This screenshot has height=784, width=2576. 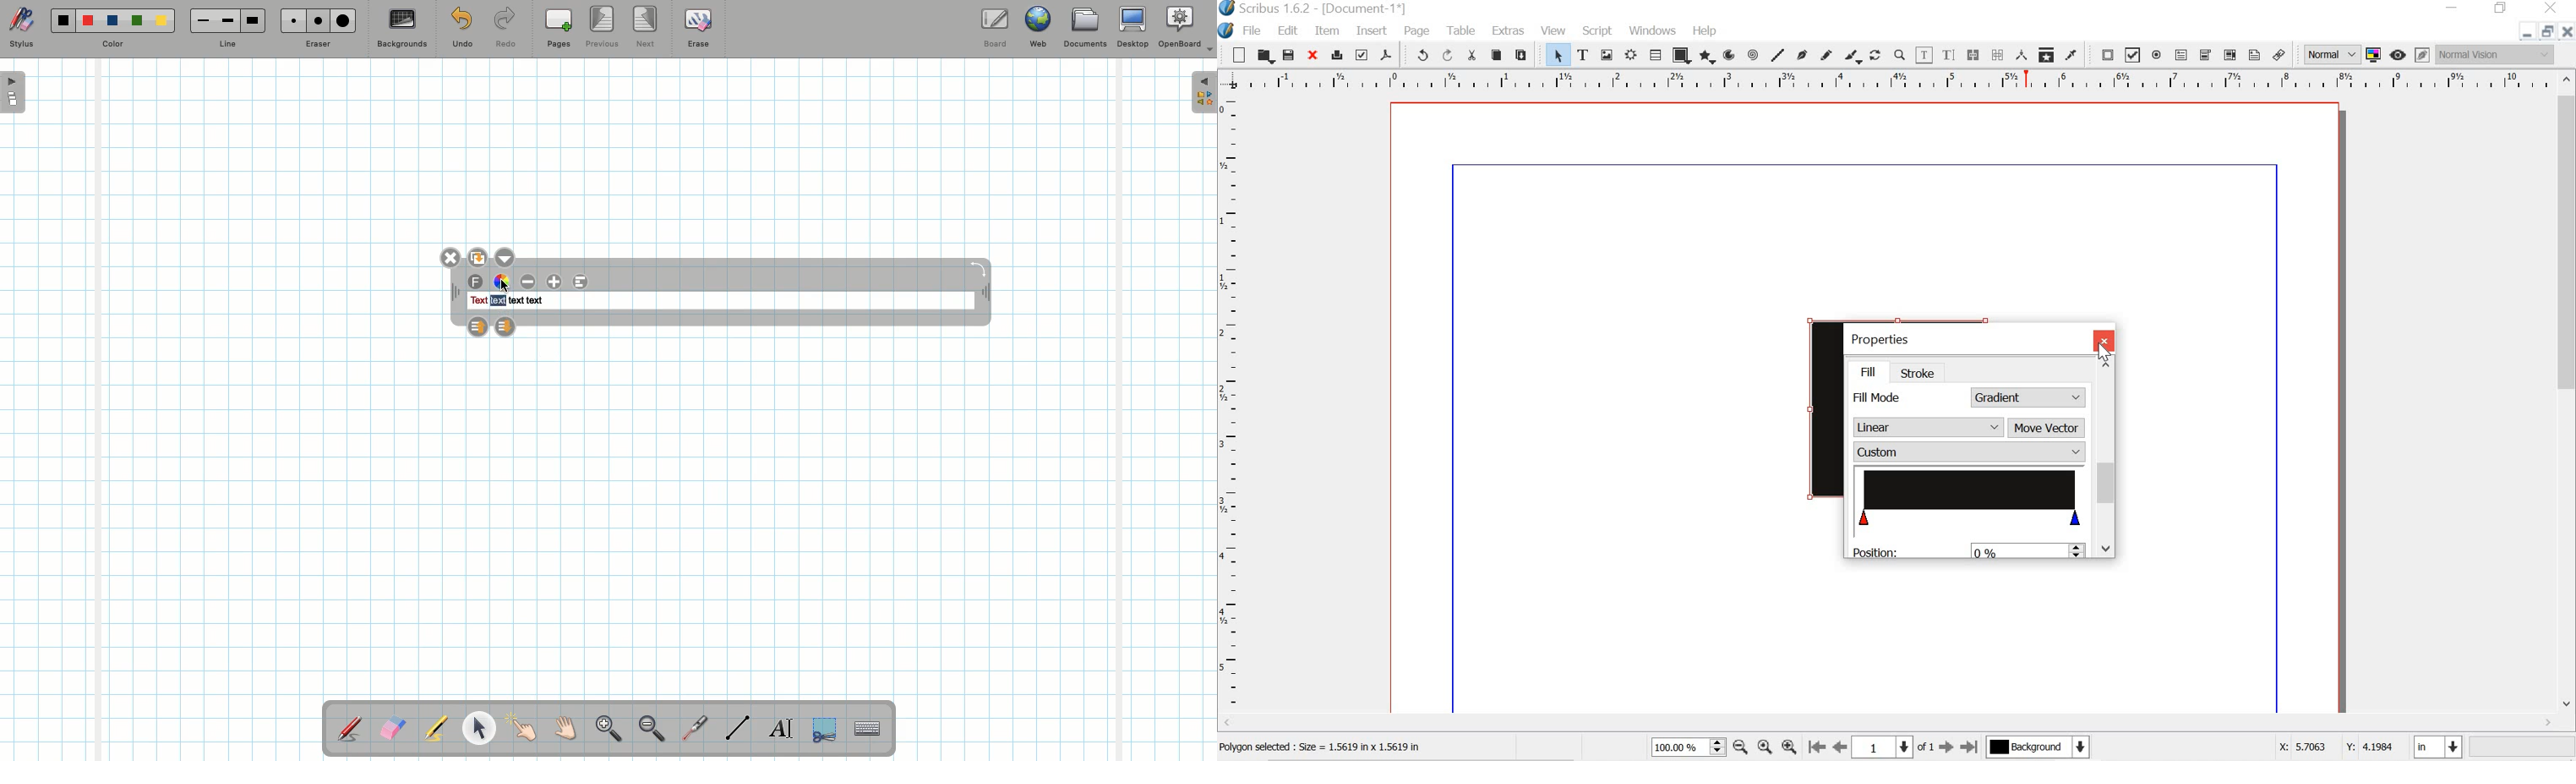 I want to click on ruler, so click(x=1886, y=80).